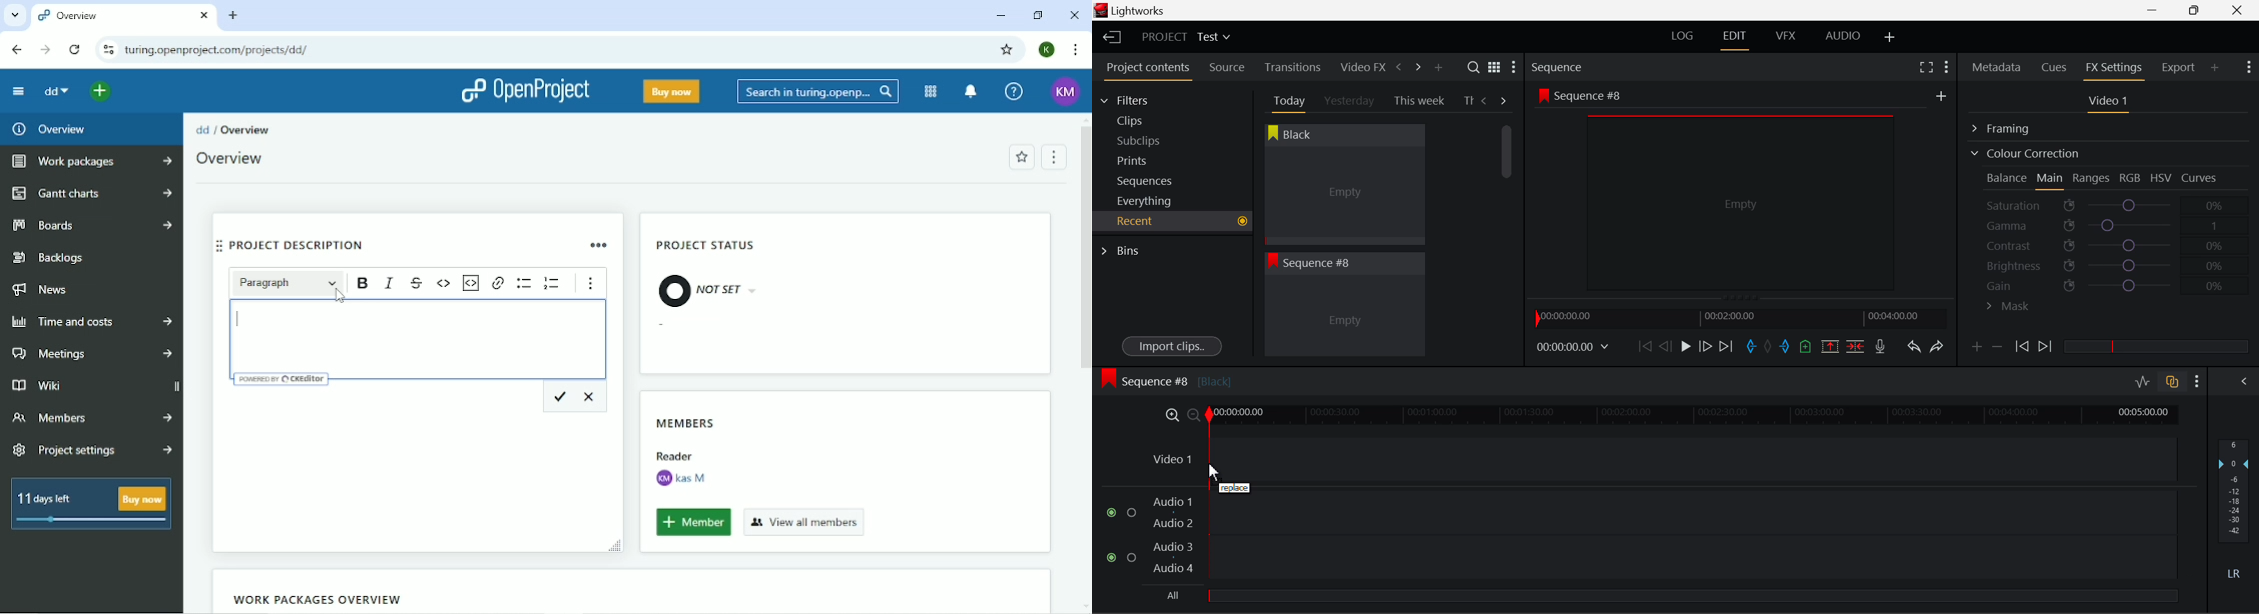 This screenshot has height=616, width=2268. Describe the element at coordinates (1573, 348) in the screenshot. I see `Frame Time` at that location.